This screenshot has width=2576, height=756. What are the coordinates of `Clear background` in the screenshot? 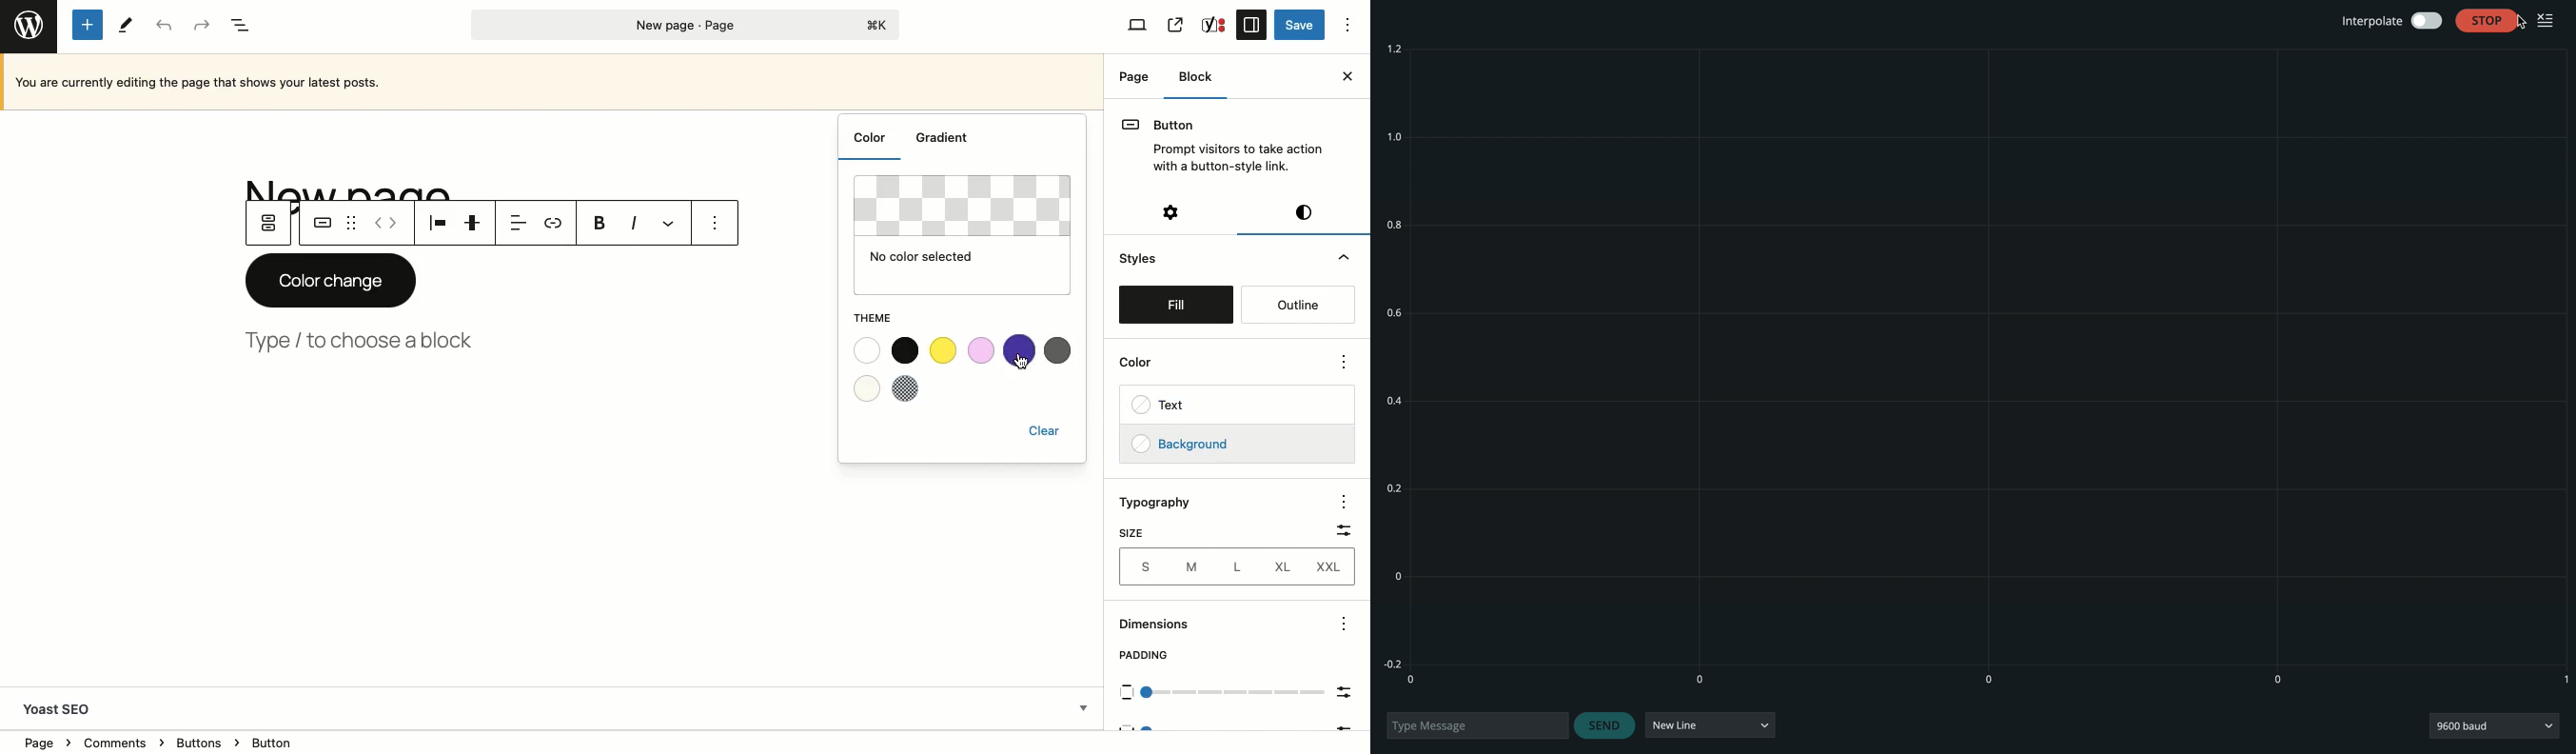 It's located at (963, 206).